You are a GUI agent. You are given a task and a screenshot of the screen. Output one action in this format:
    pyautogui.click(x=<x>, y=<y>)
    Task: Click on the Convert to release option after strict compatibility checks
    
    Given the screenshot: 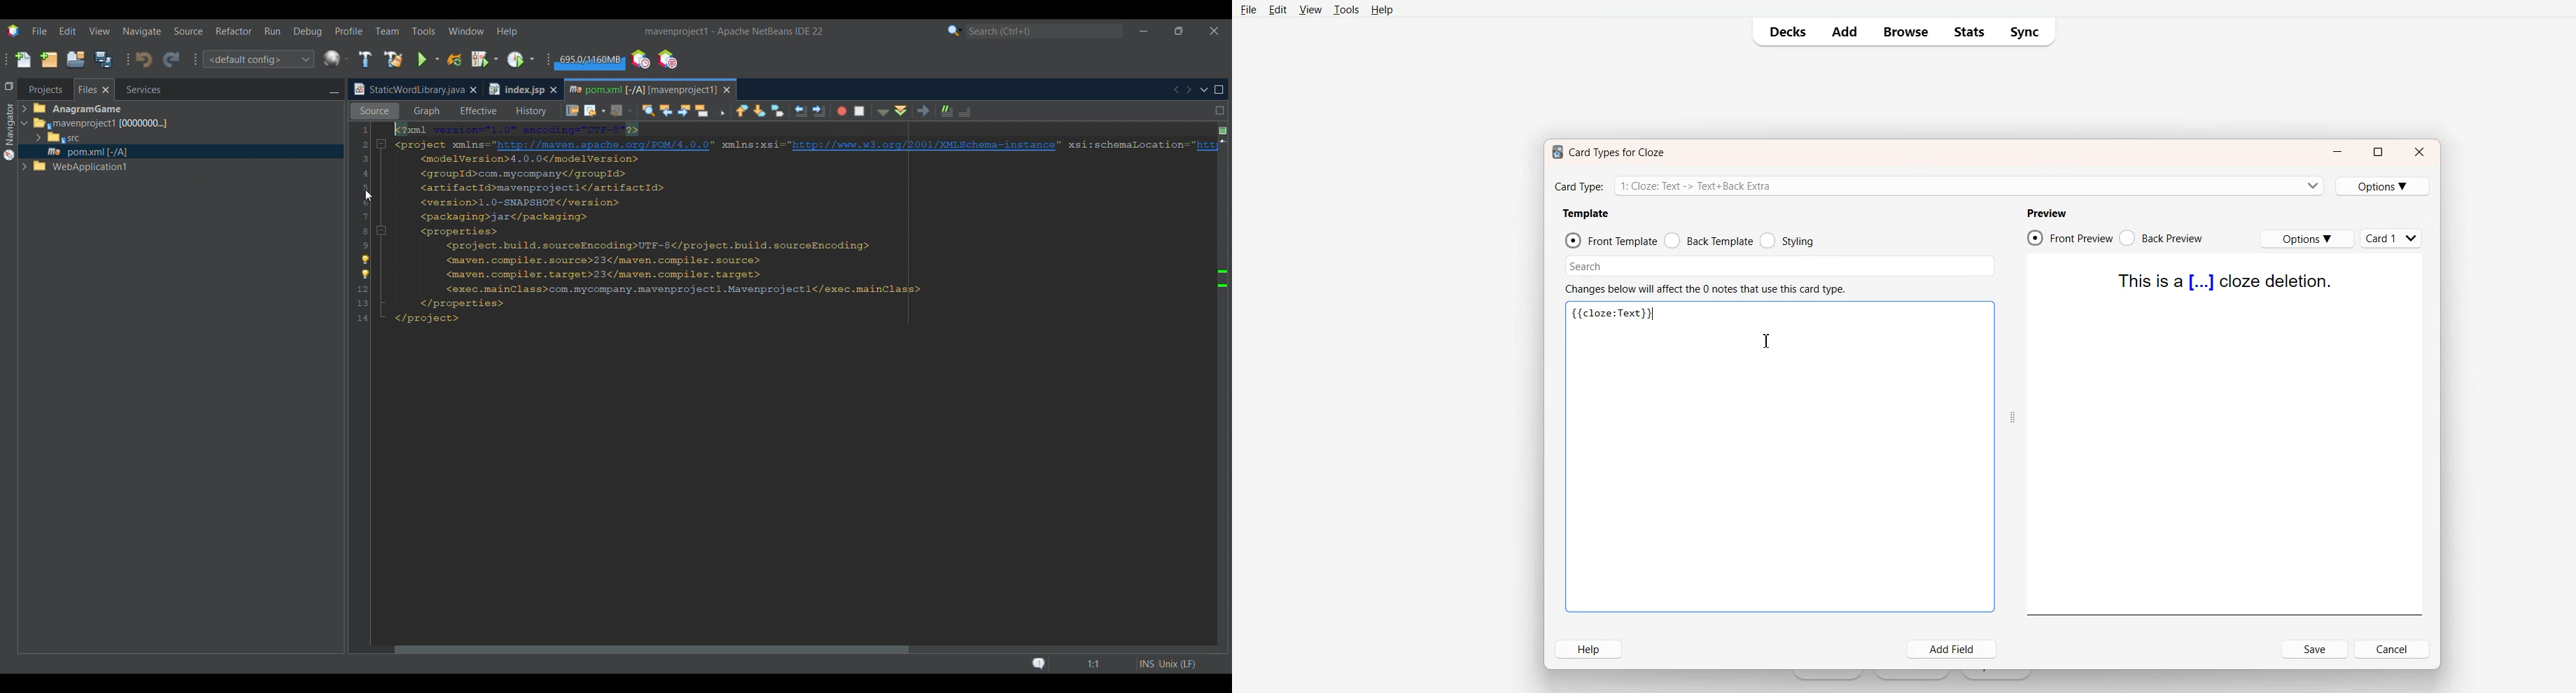 What is the action you would take?
    pyautogui.click(x=1223, y=278)
    